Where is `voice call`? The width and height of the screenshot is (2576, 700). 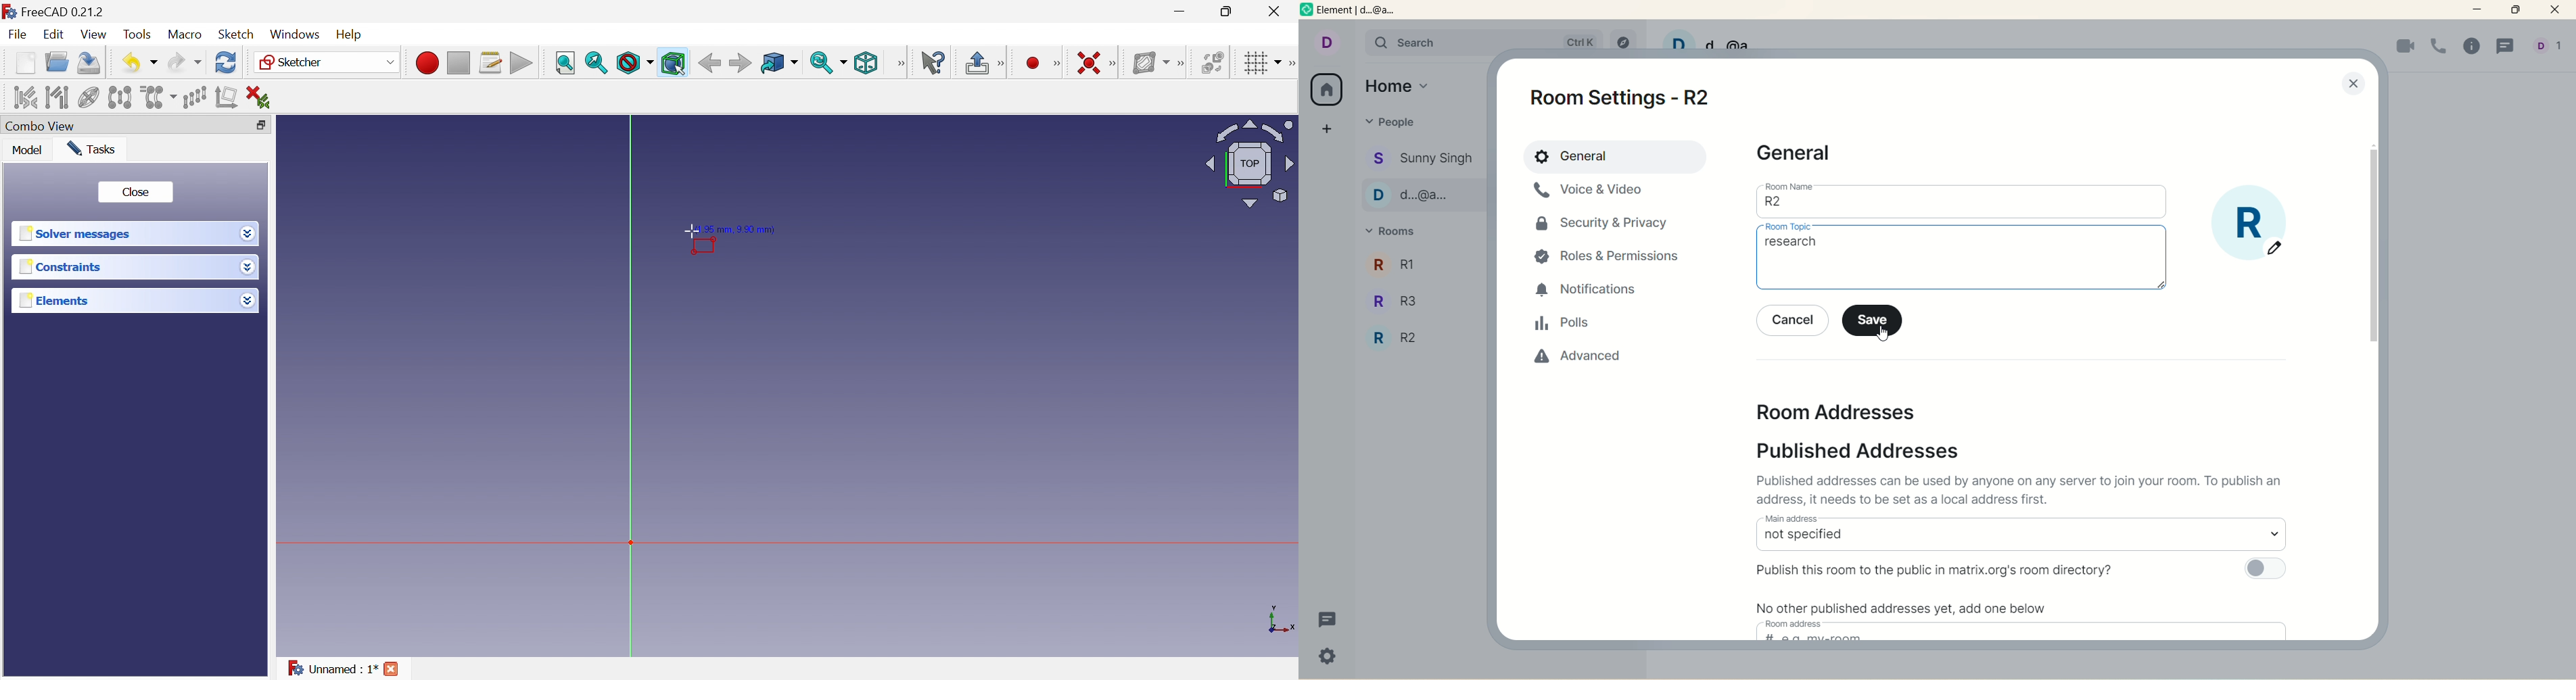 voice call is located at coordinates (2440, 45).